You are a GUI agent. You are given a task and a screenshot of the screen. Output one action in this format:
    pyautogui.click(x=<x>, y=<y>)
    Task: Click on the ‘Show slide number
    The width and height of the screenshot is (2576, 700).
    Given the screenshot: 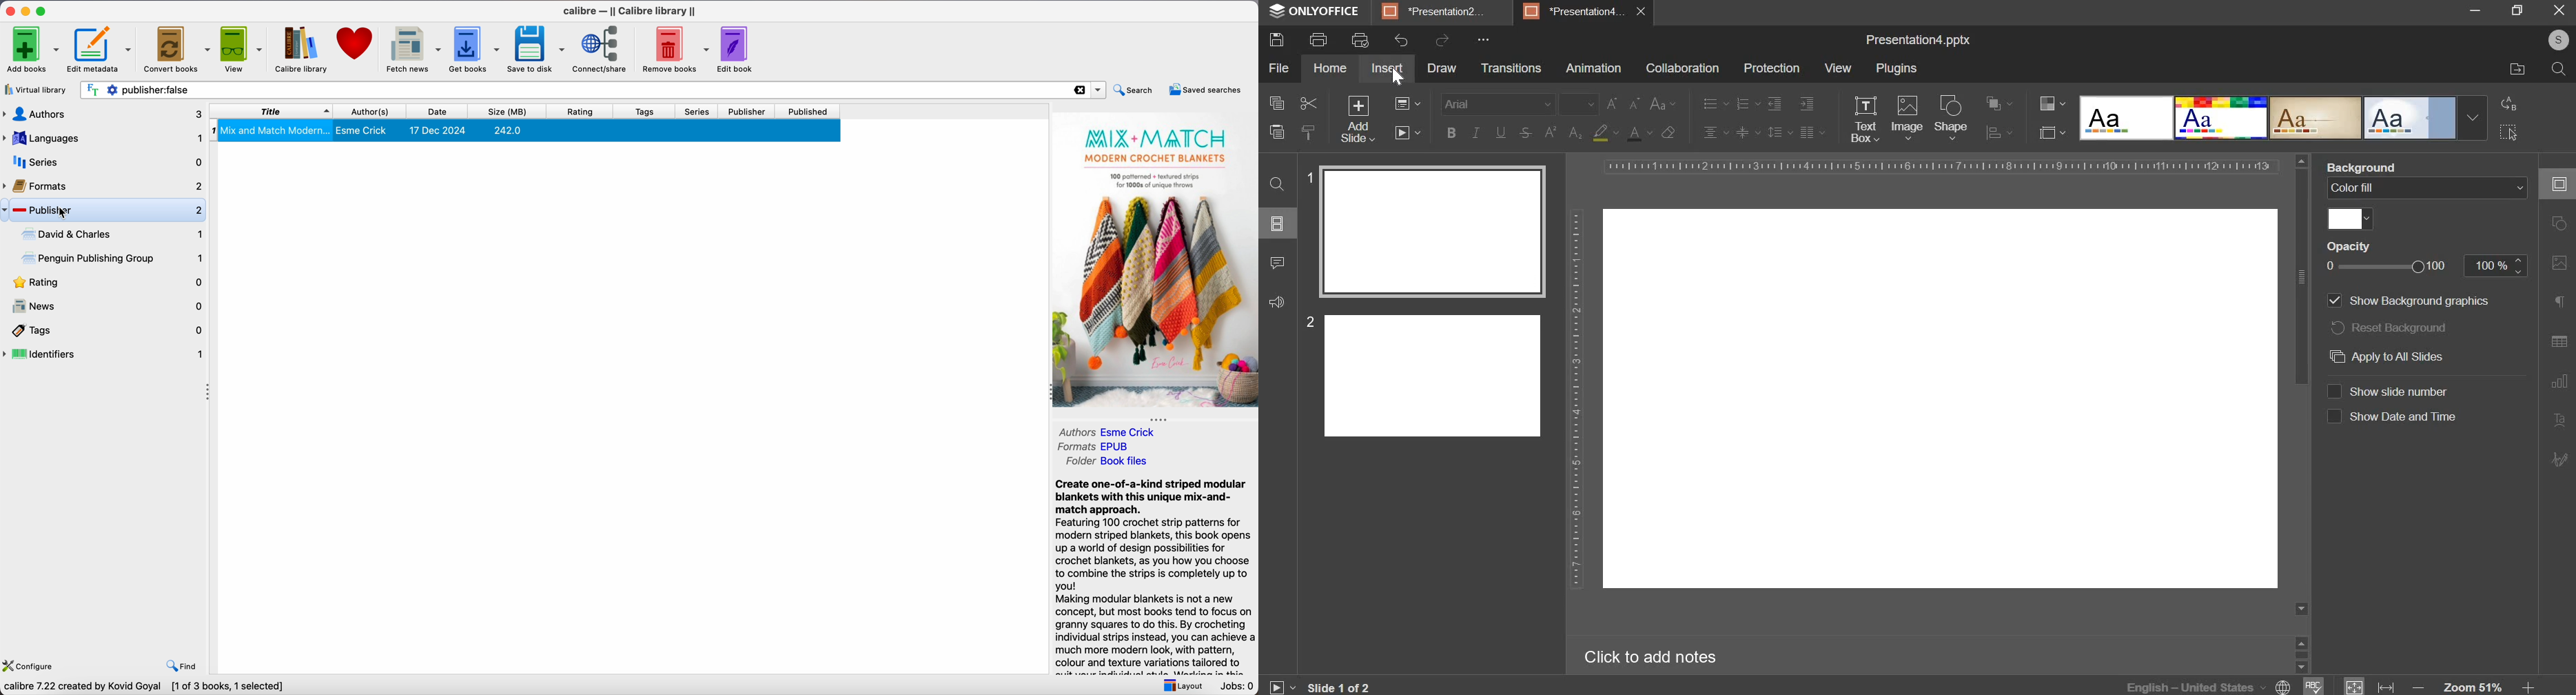 What is the action you would take?
    pyautogui.click(x=2403, y=392)
    